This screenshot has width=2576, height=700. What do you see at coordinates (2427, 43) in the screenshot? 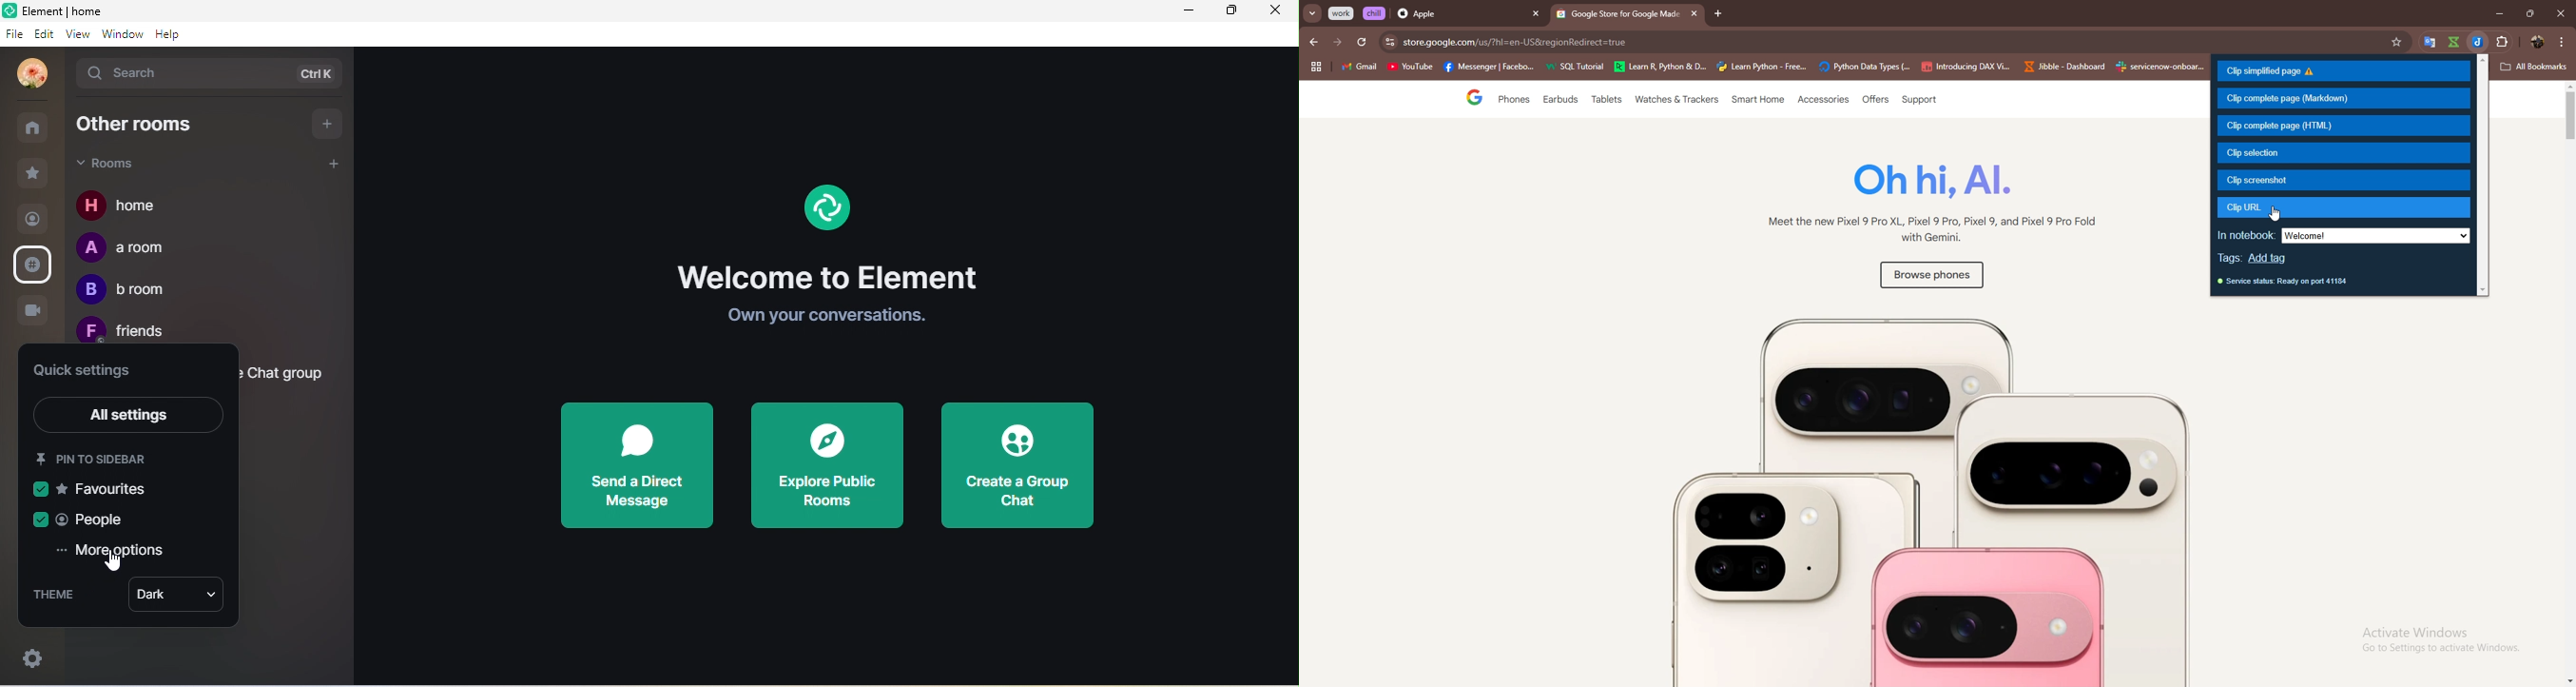
I see `google translate` at bounding box center [2427, 43].